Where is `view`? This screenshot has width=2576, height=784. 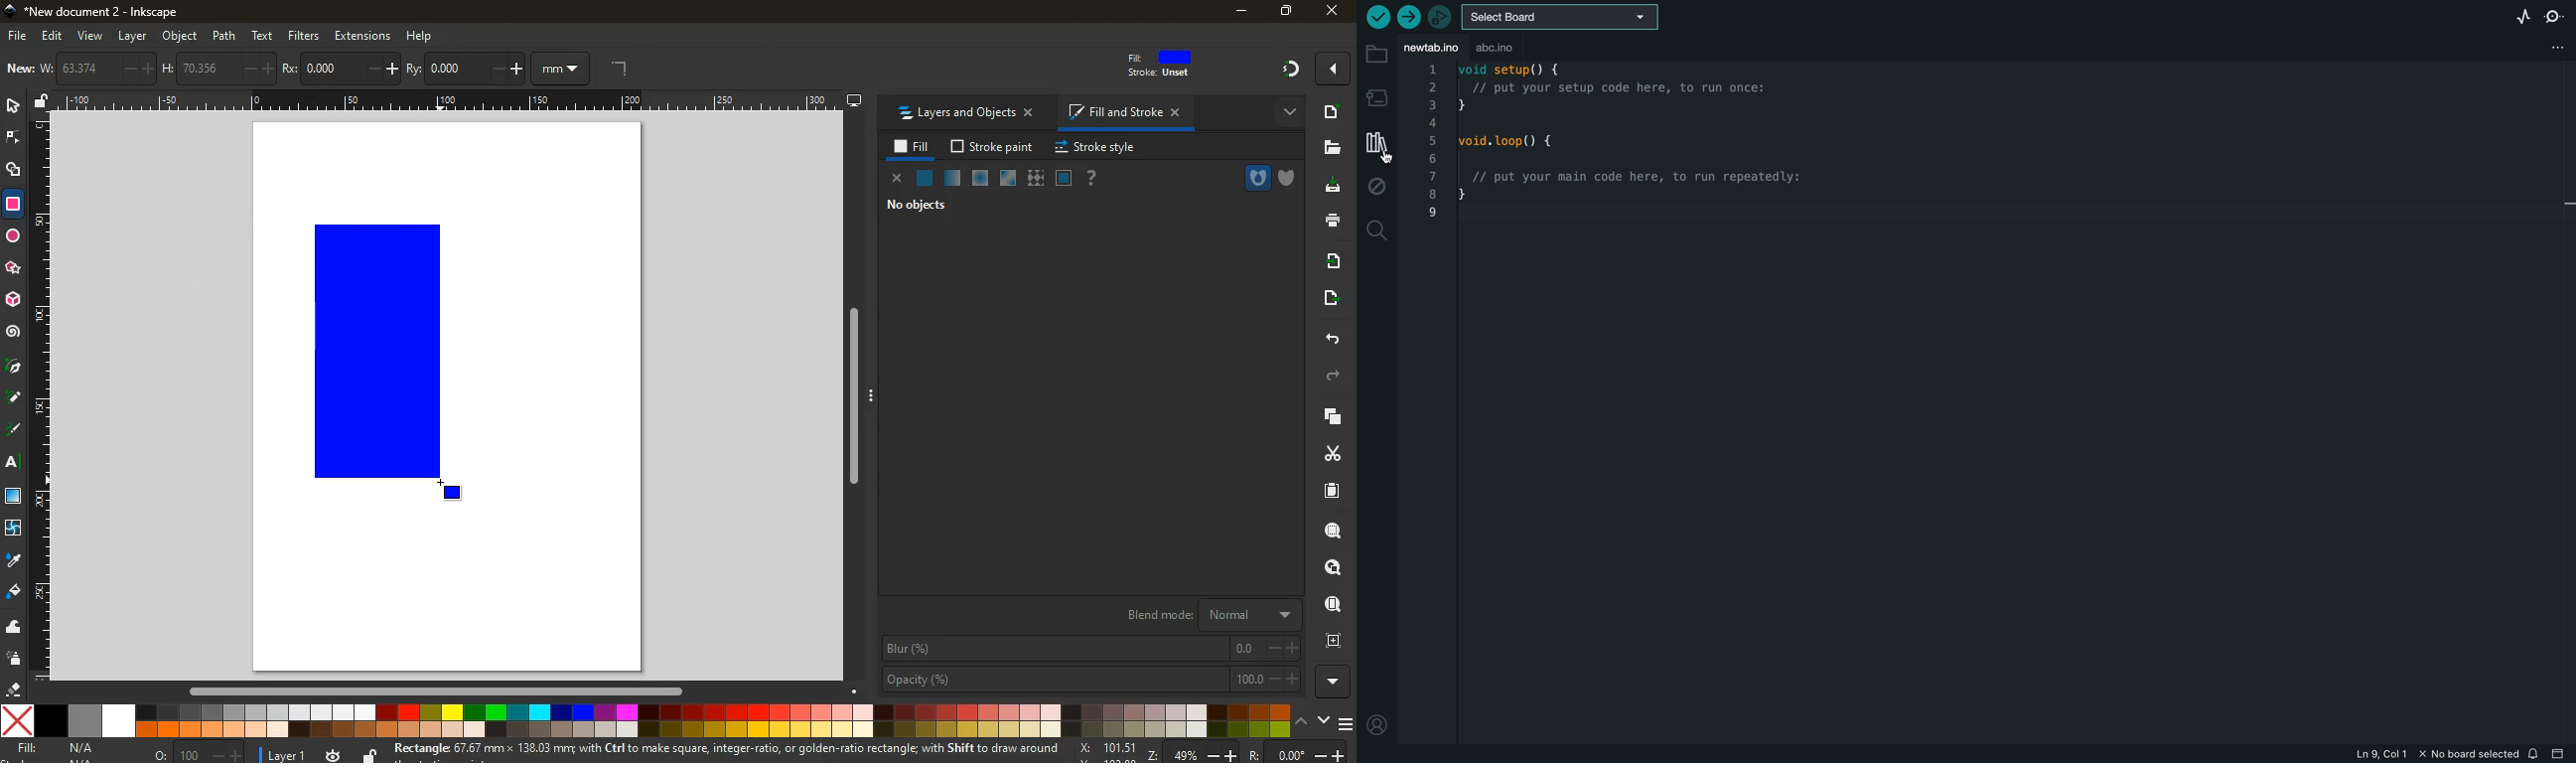 view is located at coordinates (90, 37).